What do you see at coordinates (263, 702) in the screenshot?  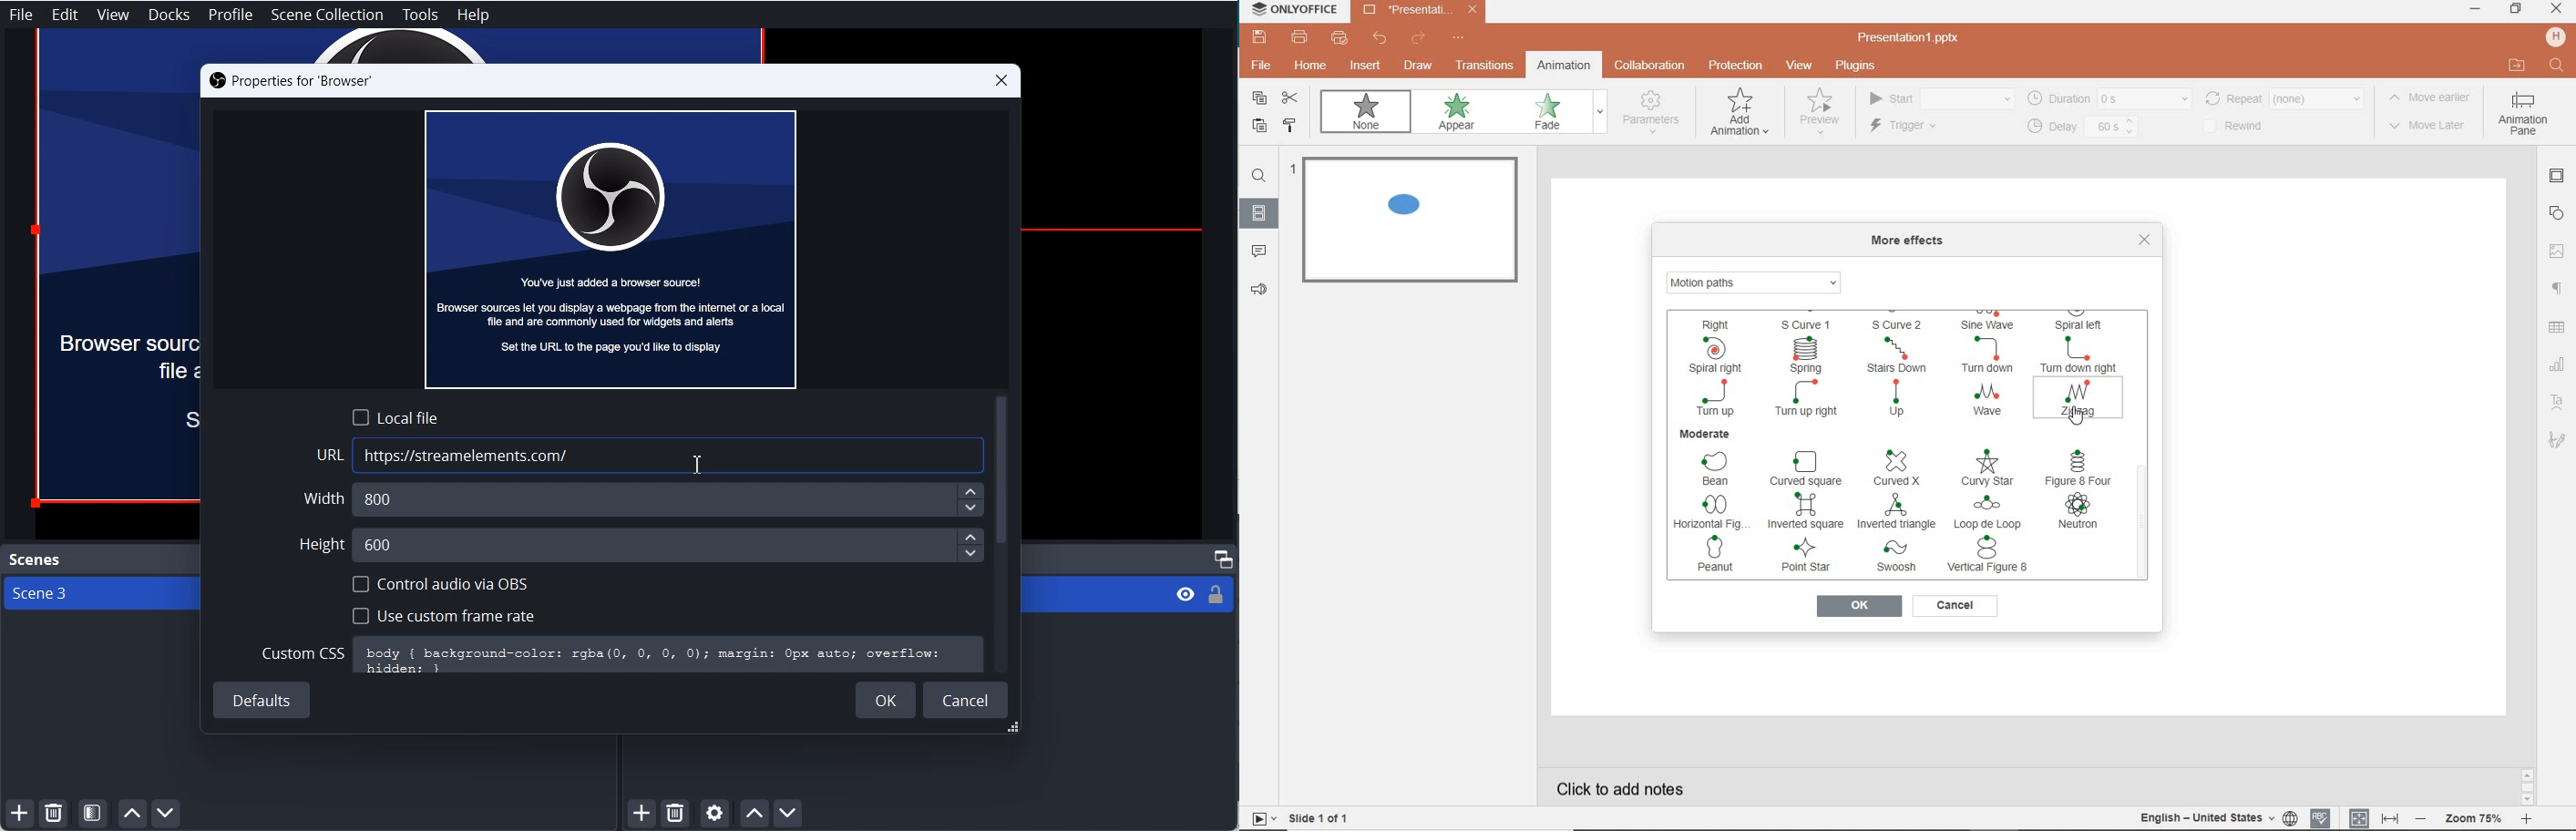 I see `Defaults` at bounding box center [263, 702].